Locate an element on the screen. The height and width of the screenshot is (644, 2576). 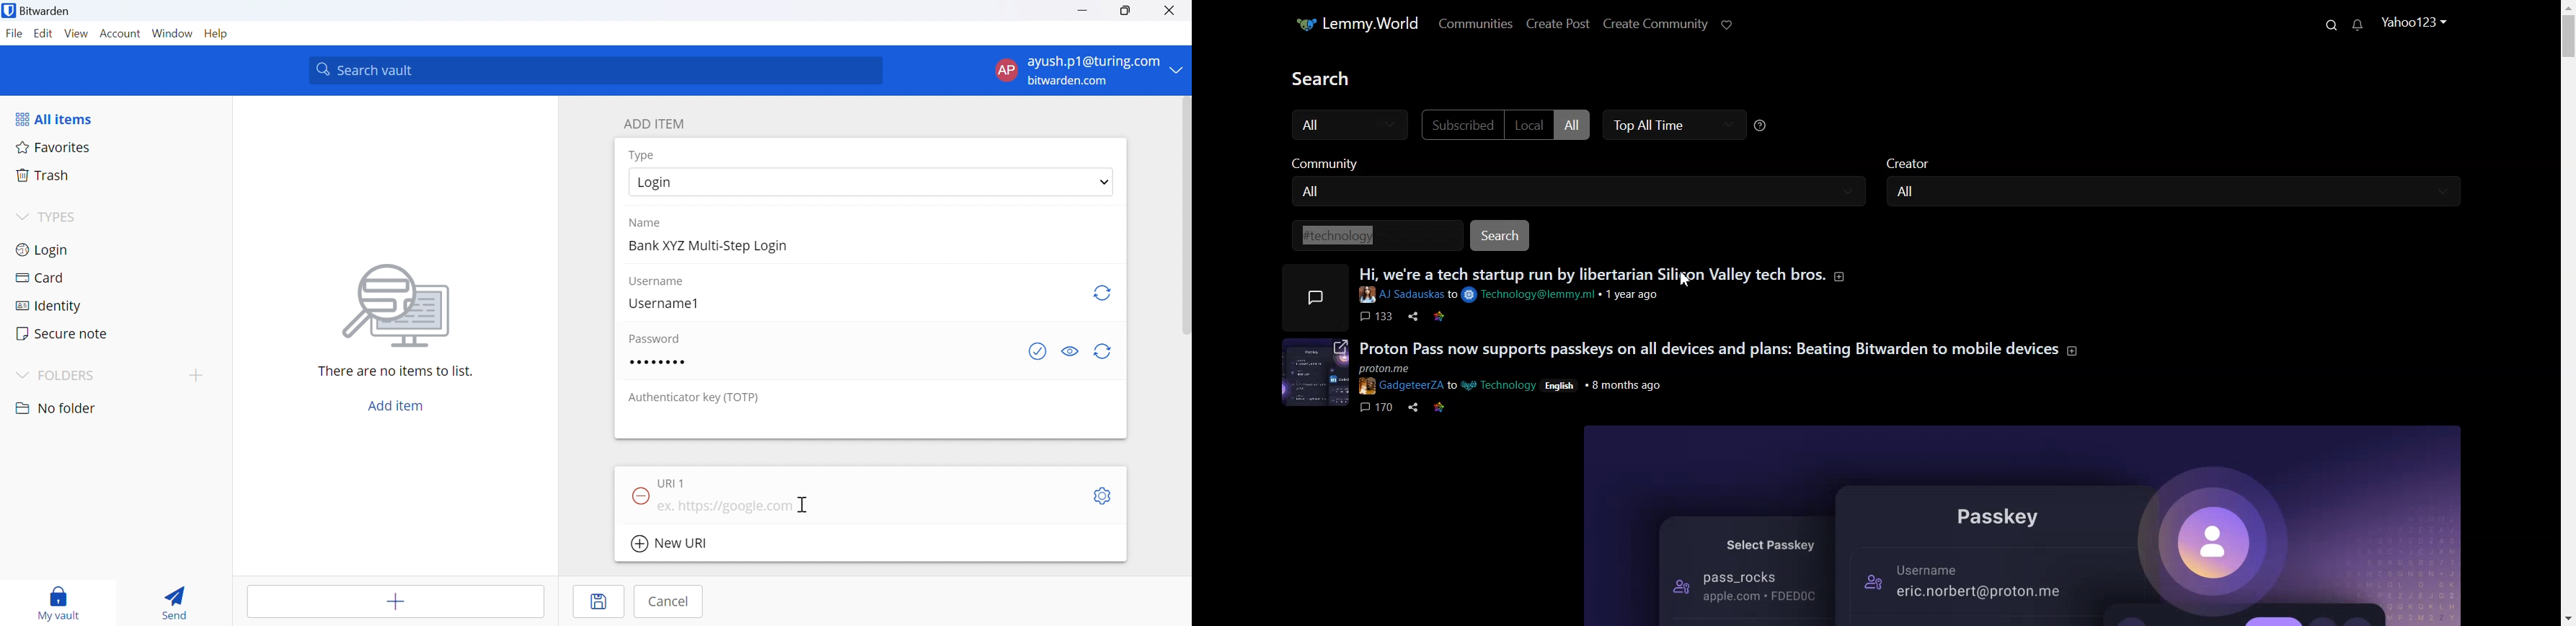
No folder is located at coordinates (56, 408).